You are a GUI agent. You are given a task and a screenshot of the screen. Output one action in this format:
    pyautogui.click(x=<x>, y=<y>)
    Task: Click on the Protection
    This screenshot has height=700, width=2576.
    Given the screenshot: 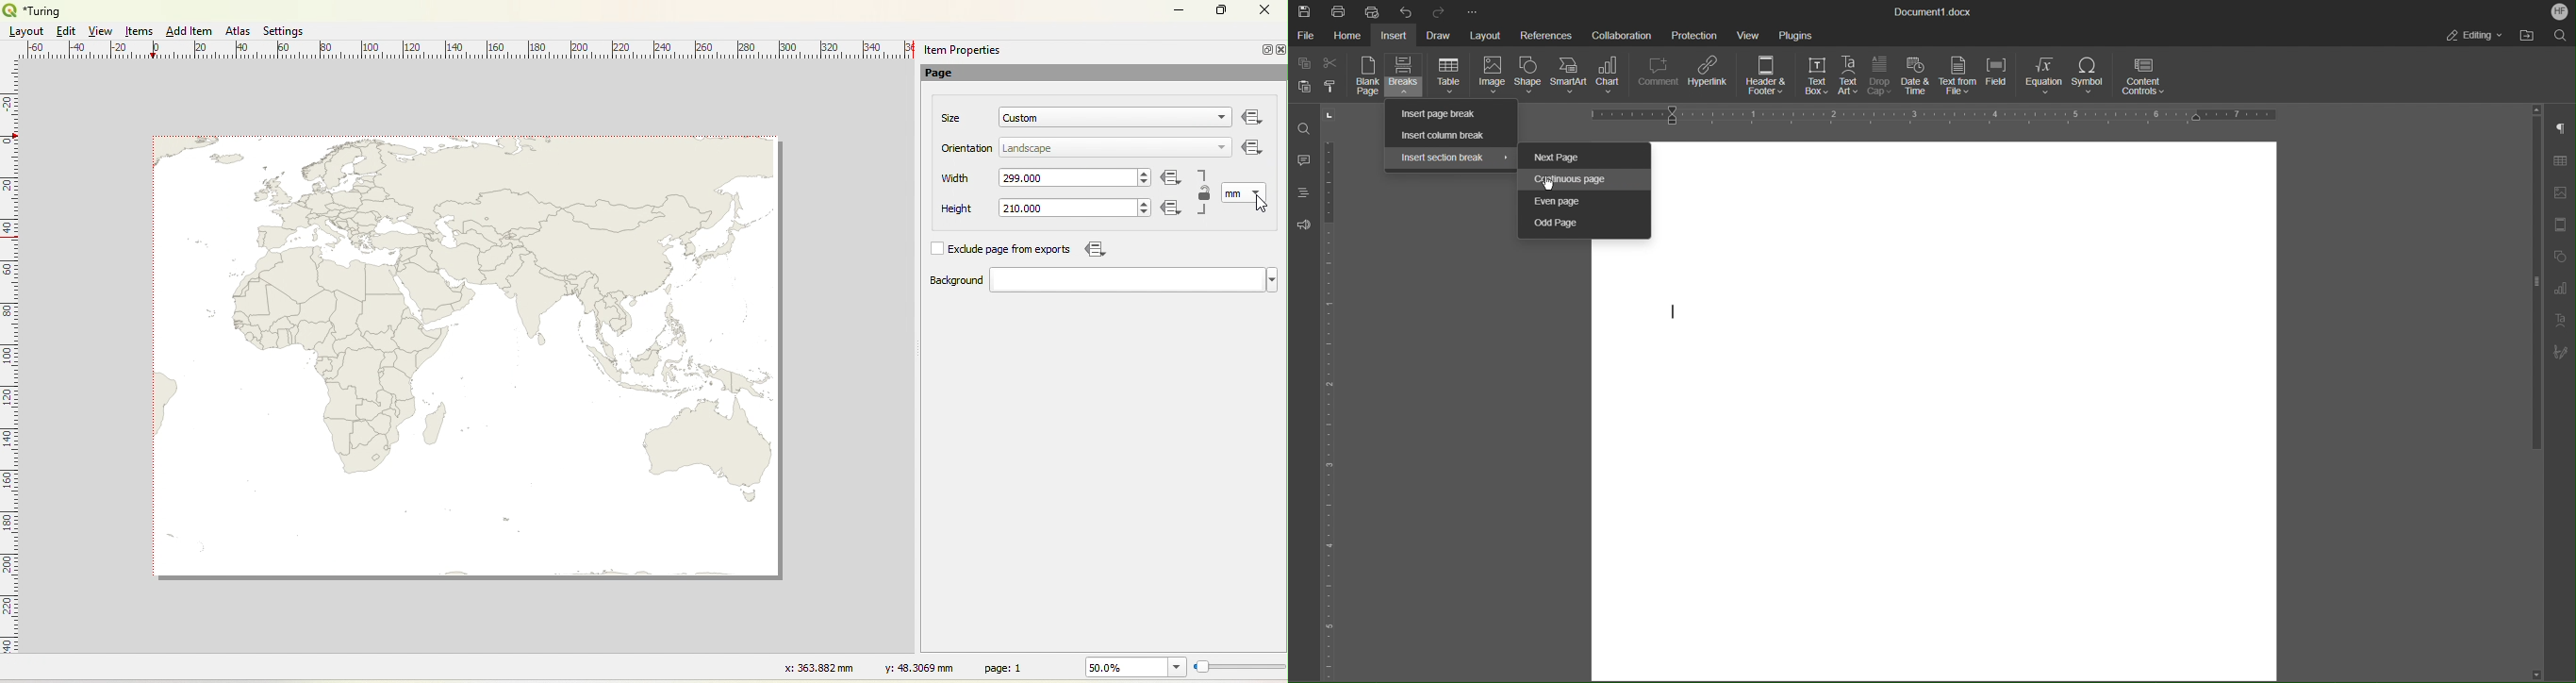 What is the action you would take?
    pyautogui.click(x=1690, y=32)
    